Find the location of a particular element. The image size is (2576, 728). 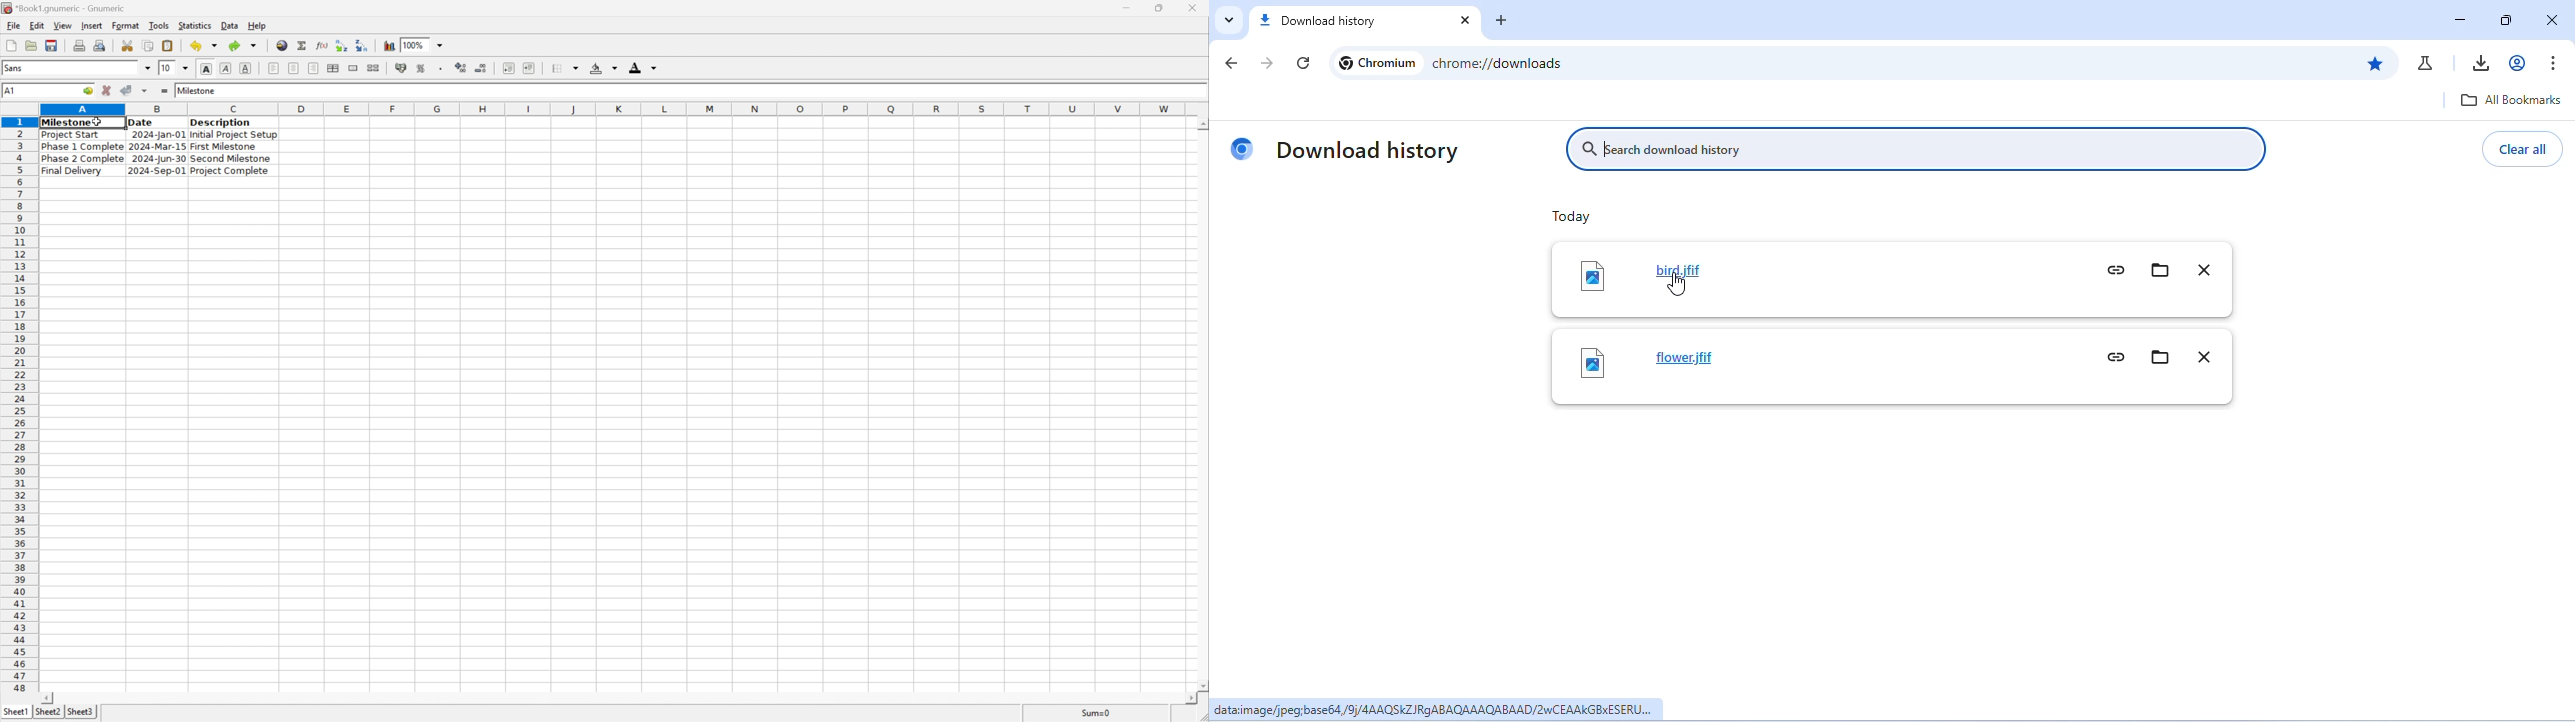

borders is located at coordinates (569, 68).